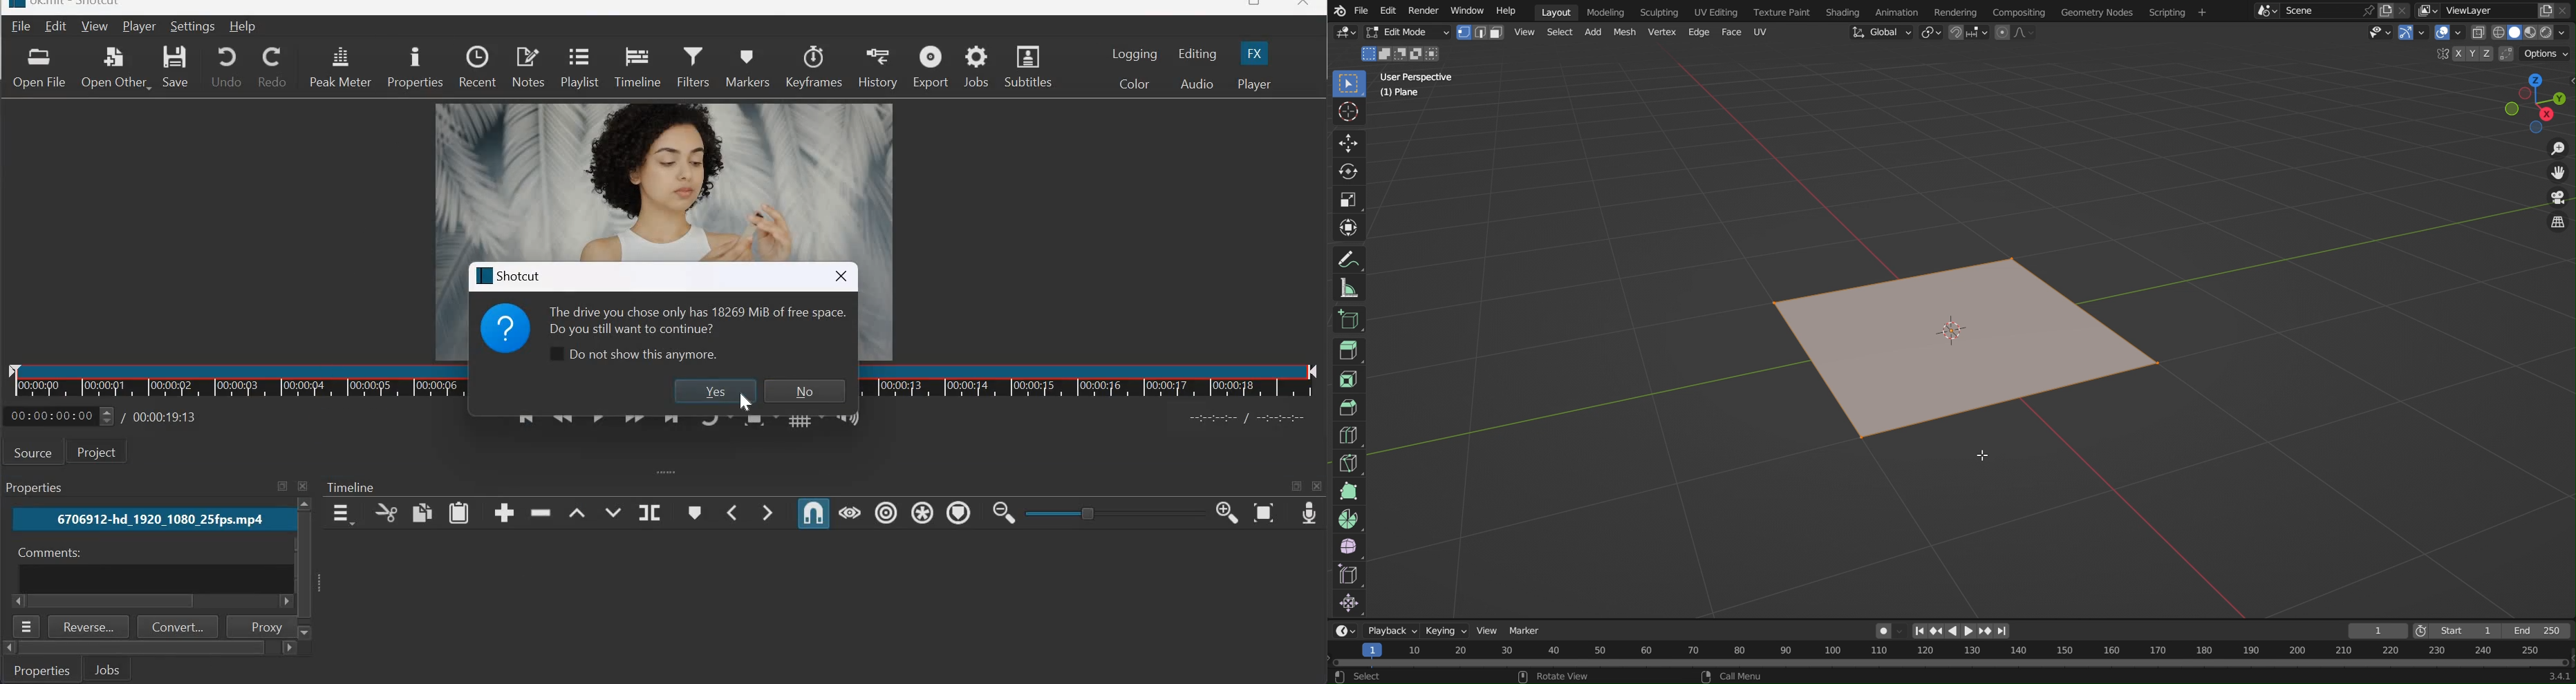 This screenshot has width=2576, height=700. What do you see at coordinates (19, 601) in the screenshot?
I see `scroll right` at bounding box center [19, 601].